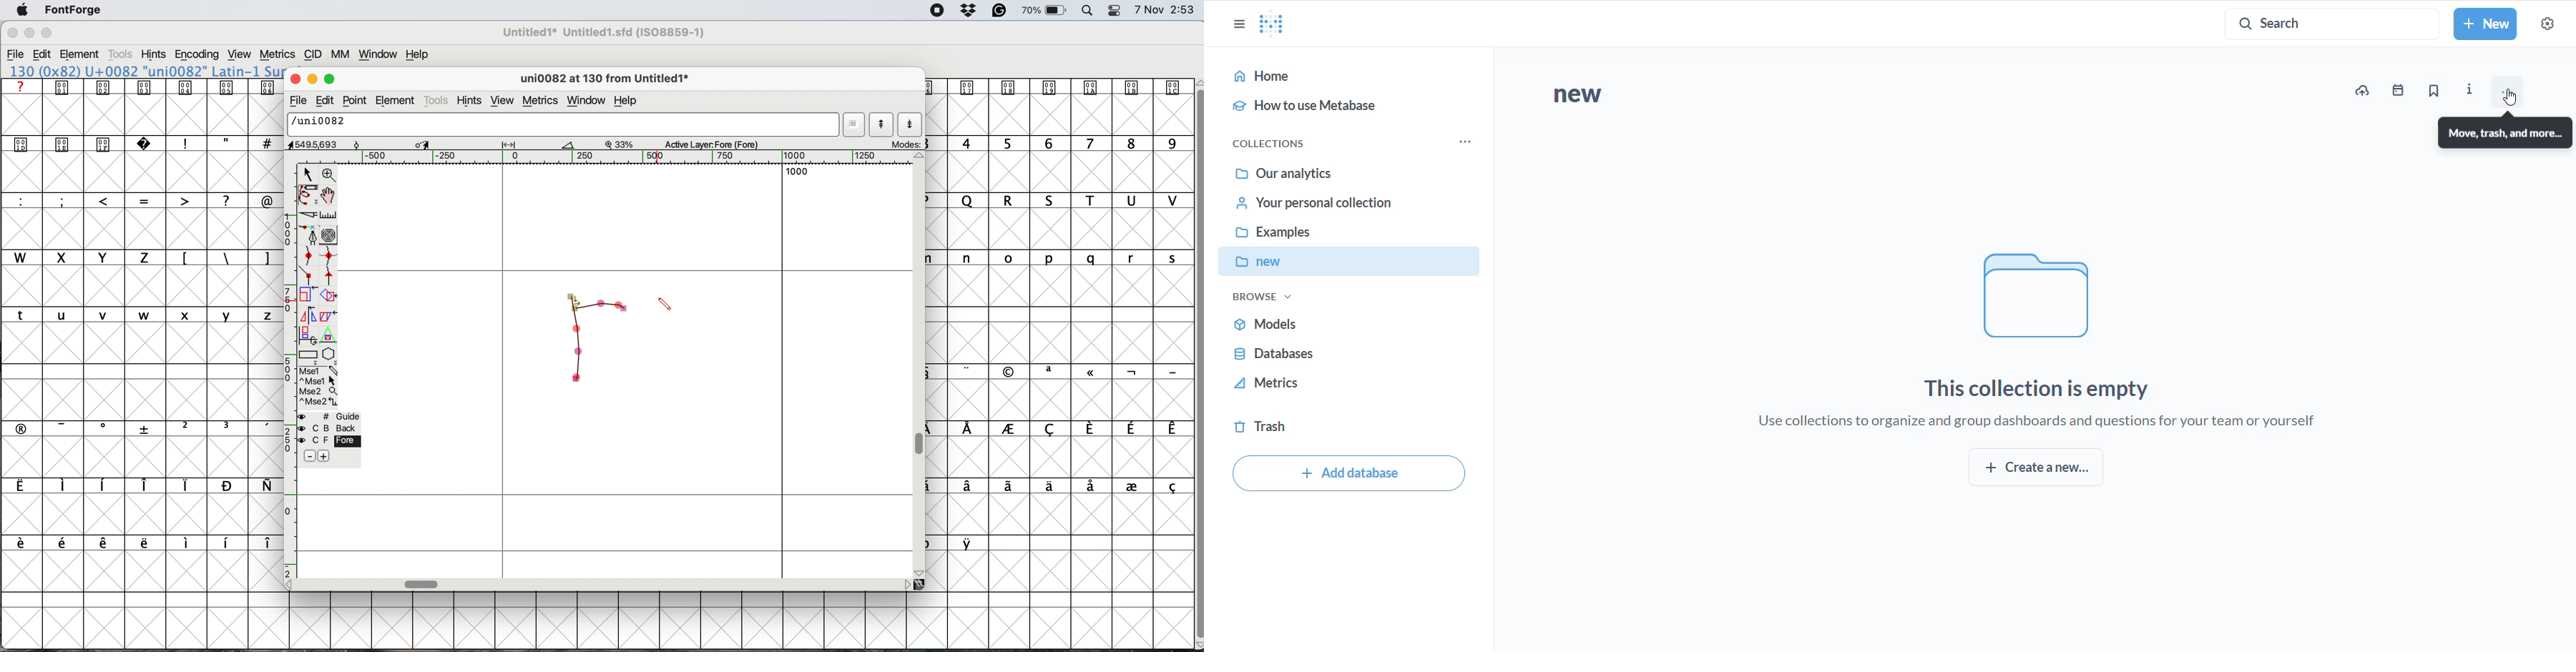 This screenshot has width=2576, height=672. I want to click on star or polygon, so click(329, 356).